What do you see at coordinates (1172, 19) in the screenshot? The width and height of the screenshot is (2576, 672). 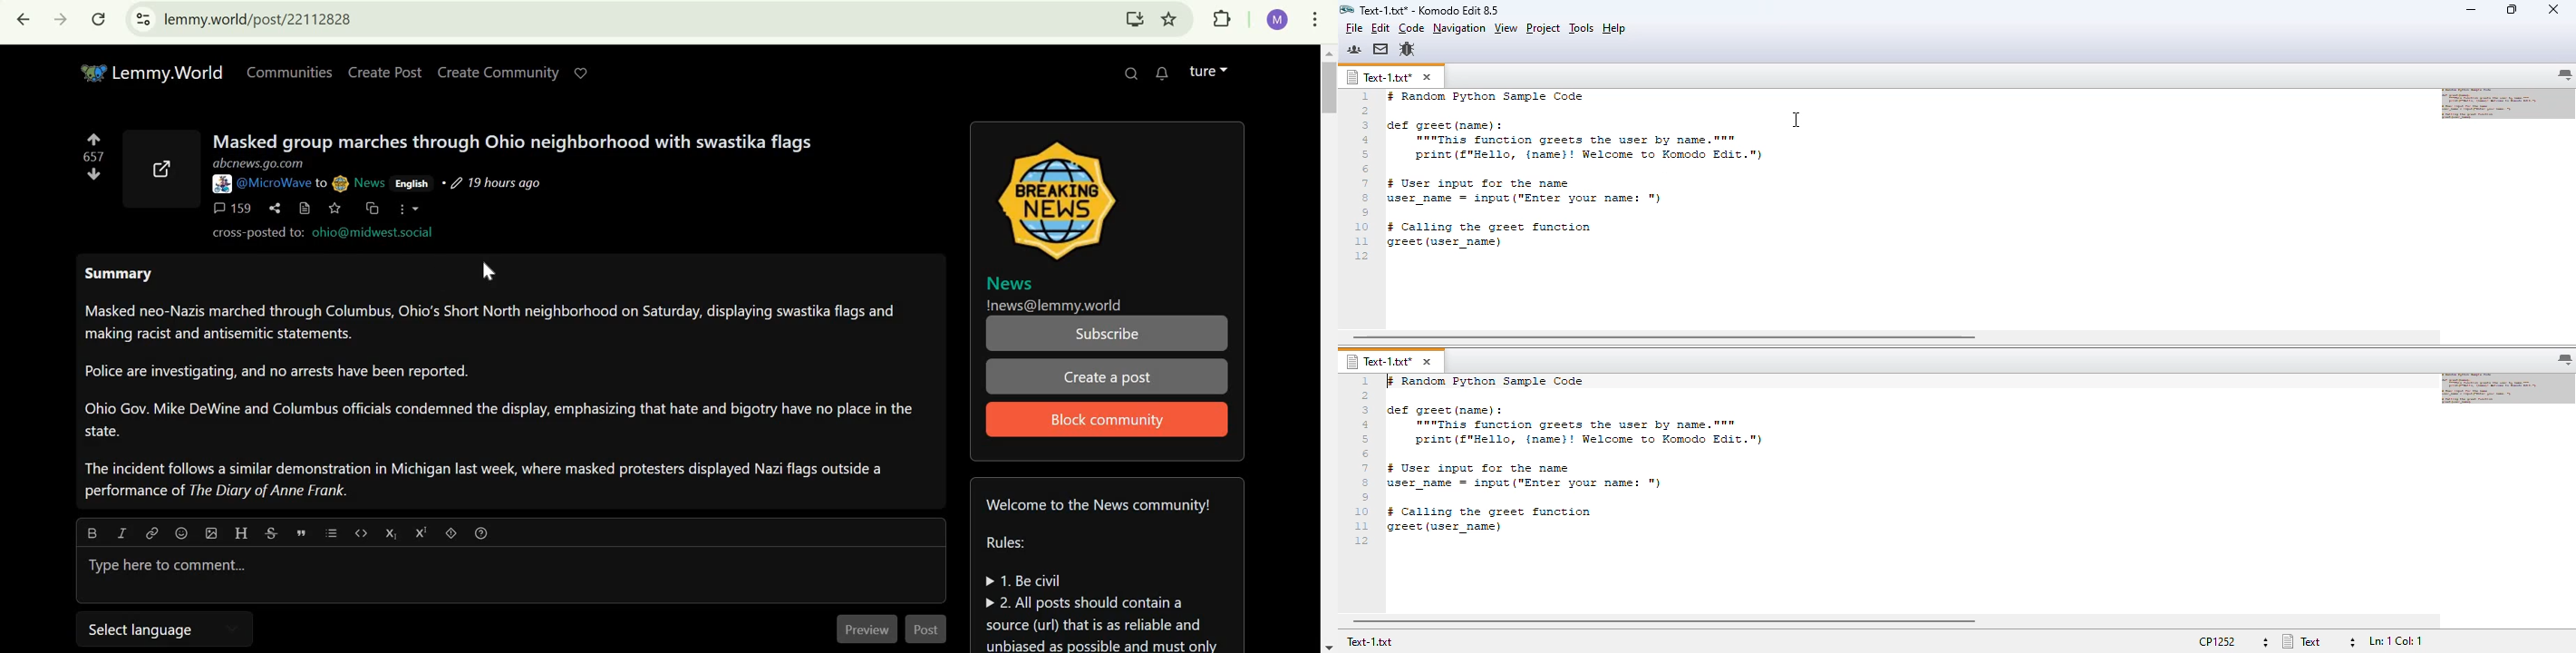 I see `bookmark this tab` at bounding box center [1172, 19].